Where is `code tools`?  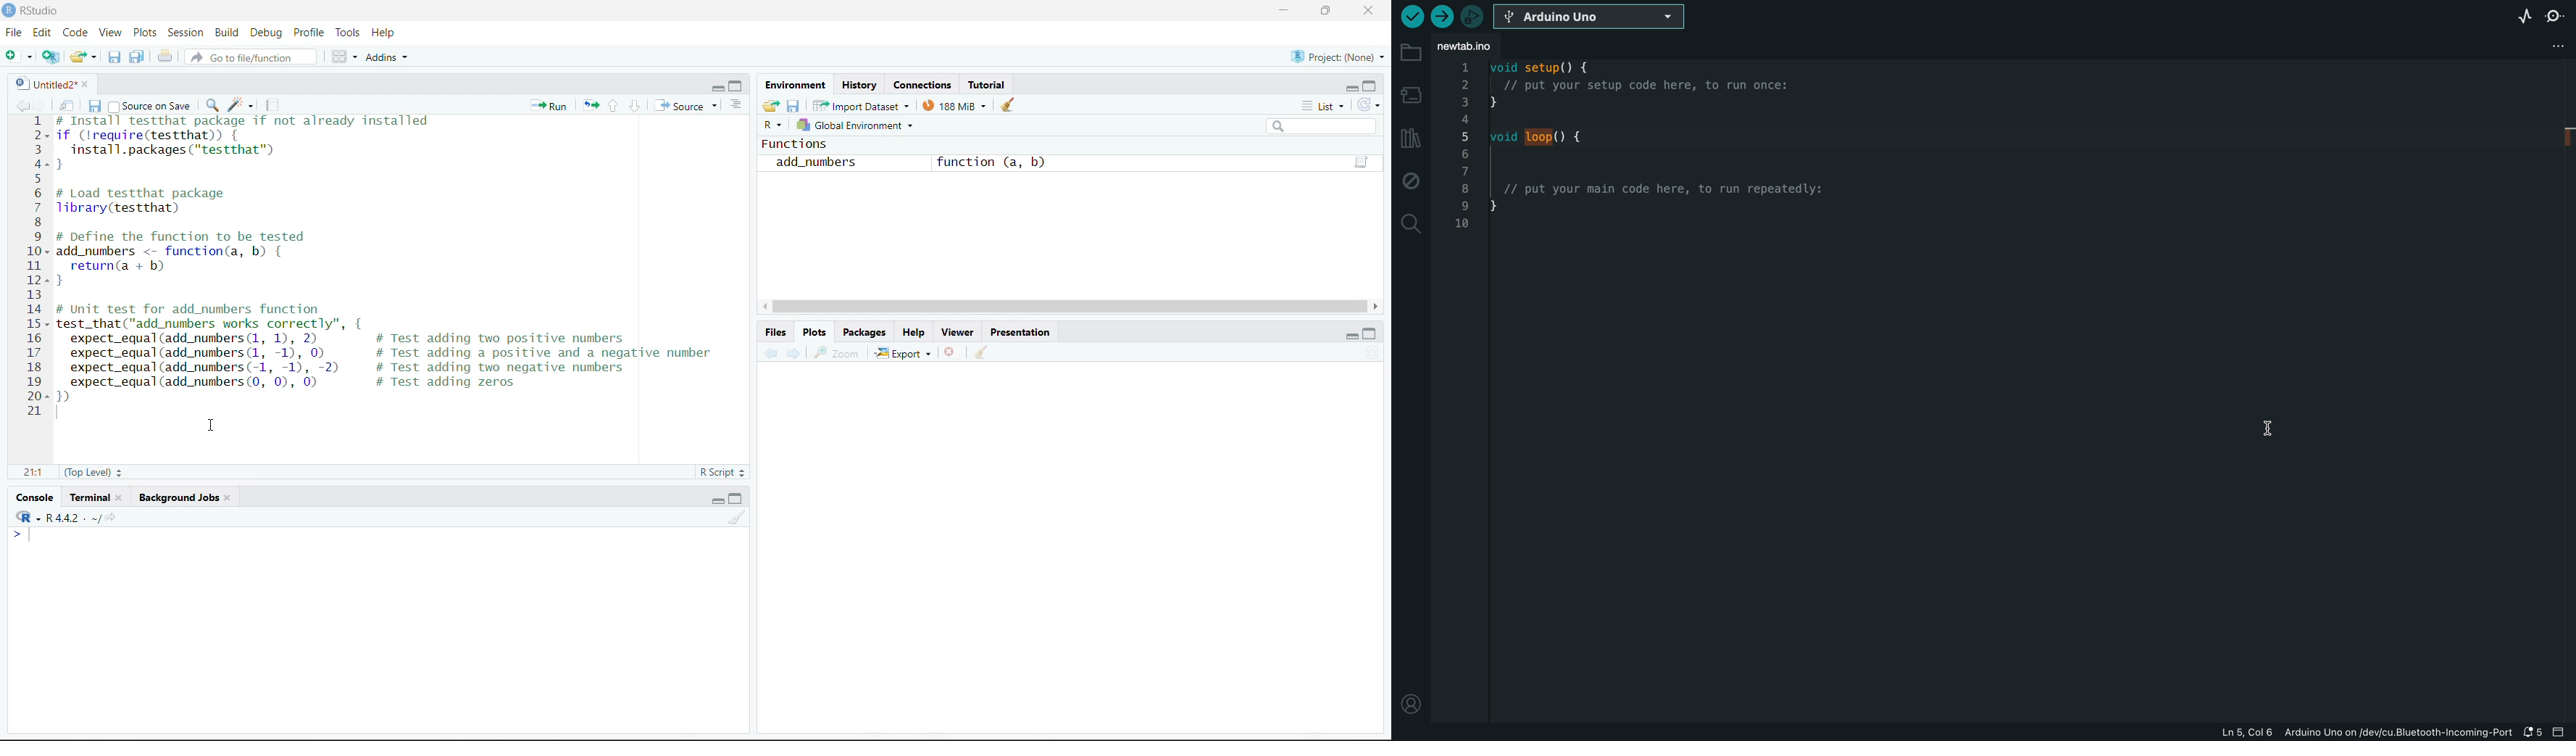 code tools is located at coordinates (239, 106).